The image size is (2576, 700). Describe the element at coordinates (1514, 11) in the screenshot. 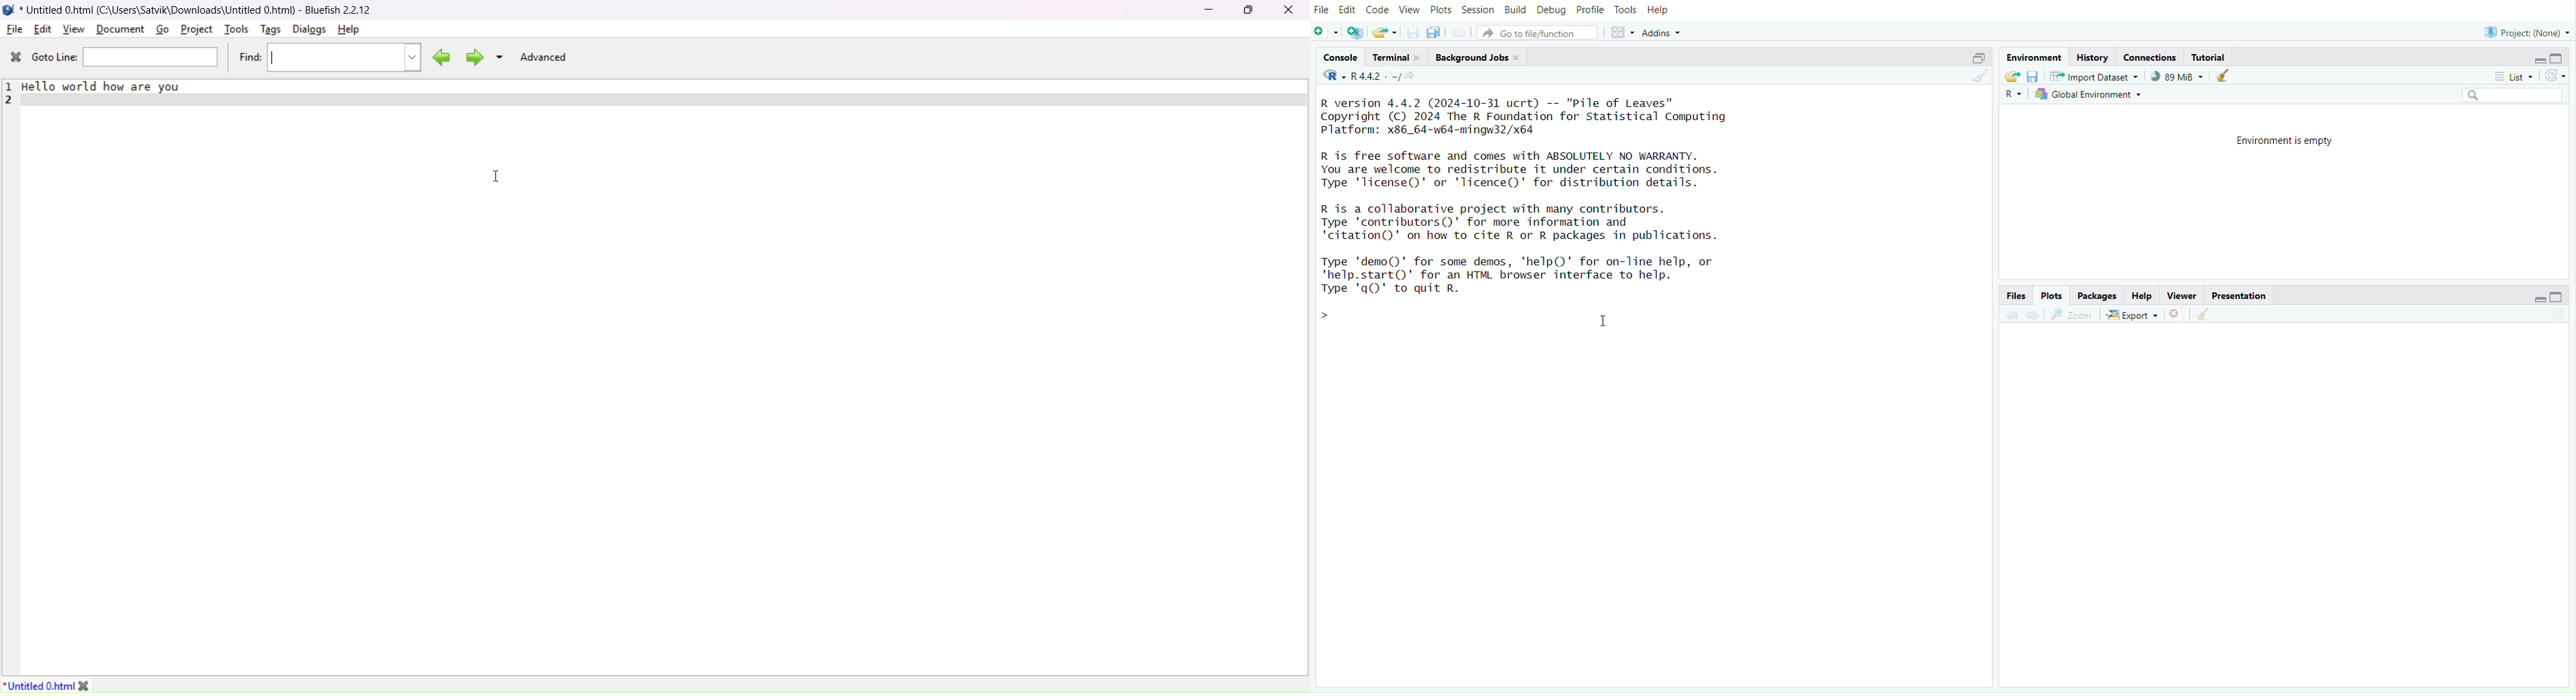

I see `Build` at that location.